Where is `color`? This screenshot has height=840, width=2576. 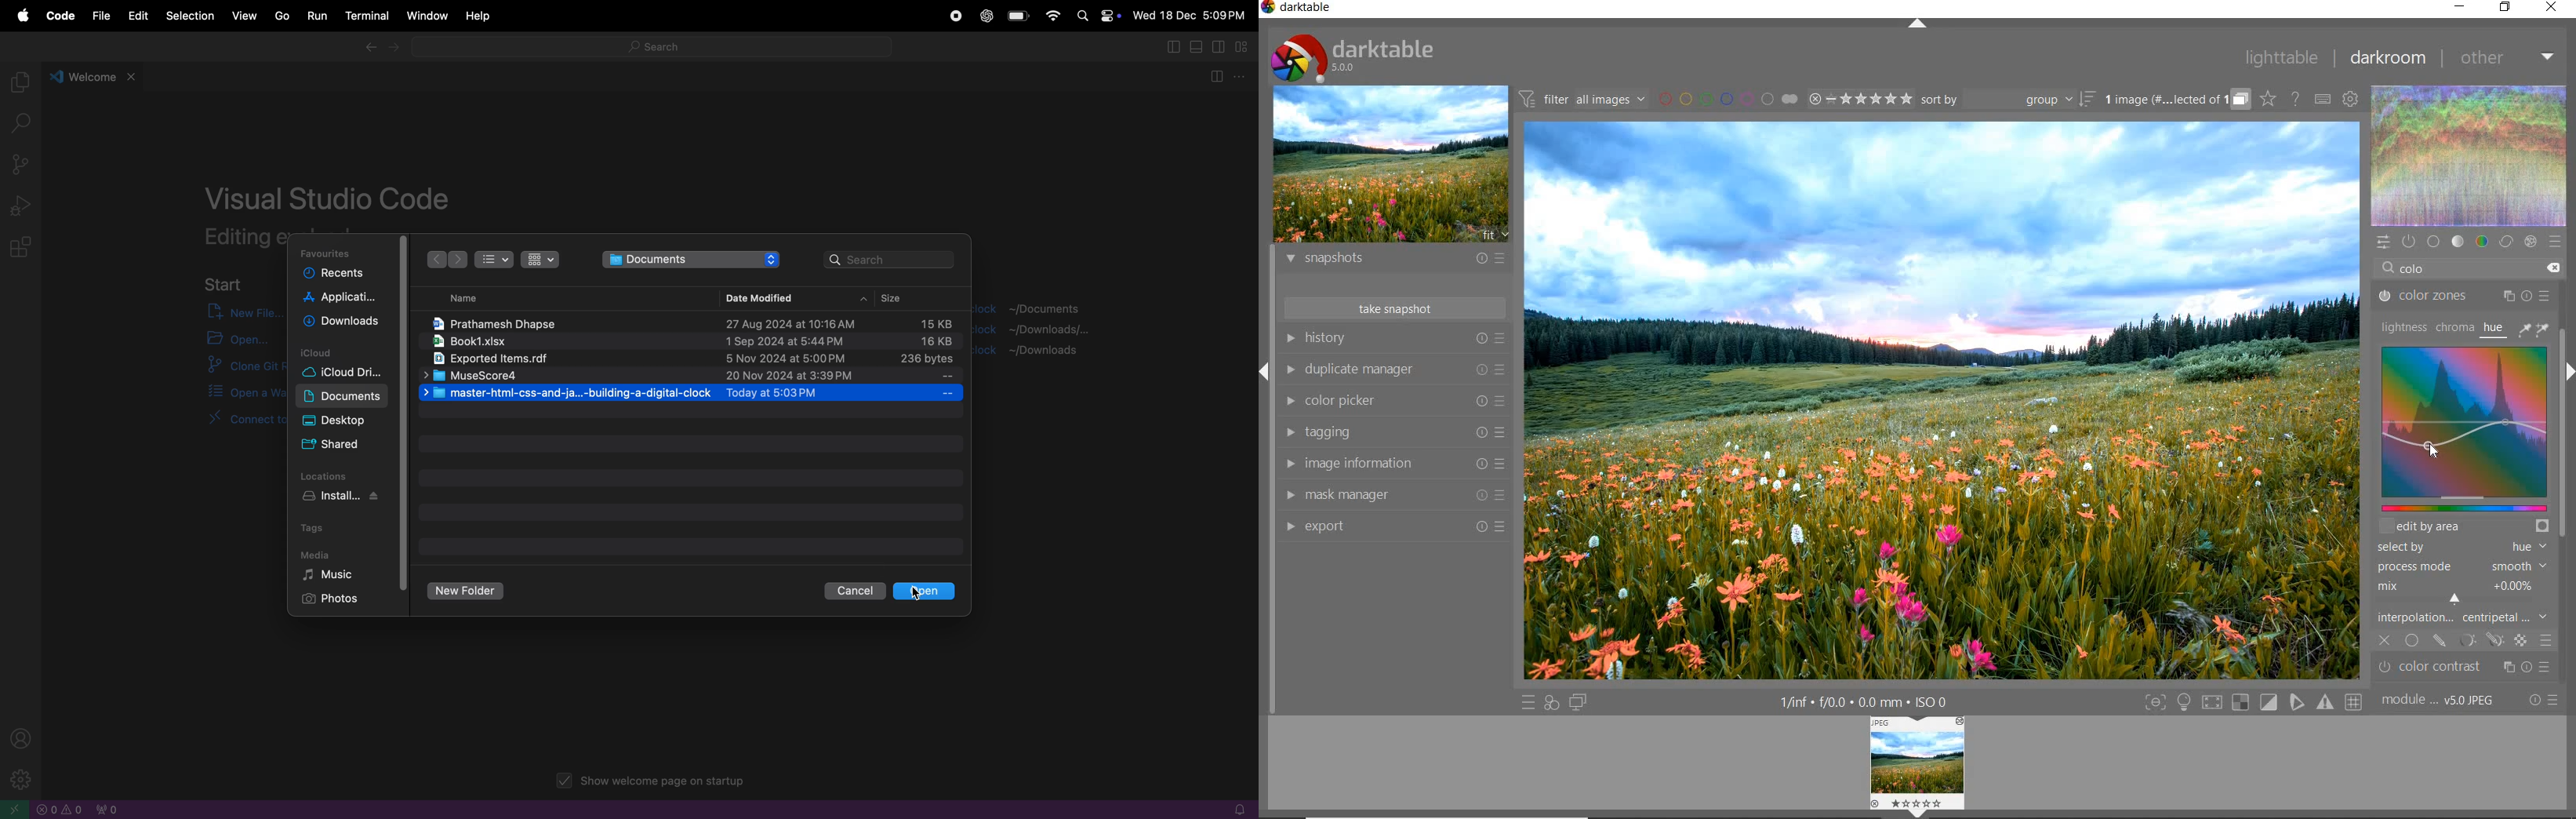 color is located at coordinates (2481, 242).